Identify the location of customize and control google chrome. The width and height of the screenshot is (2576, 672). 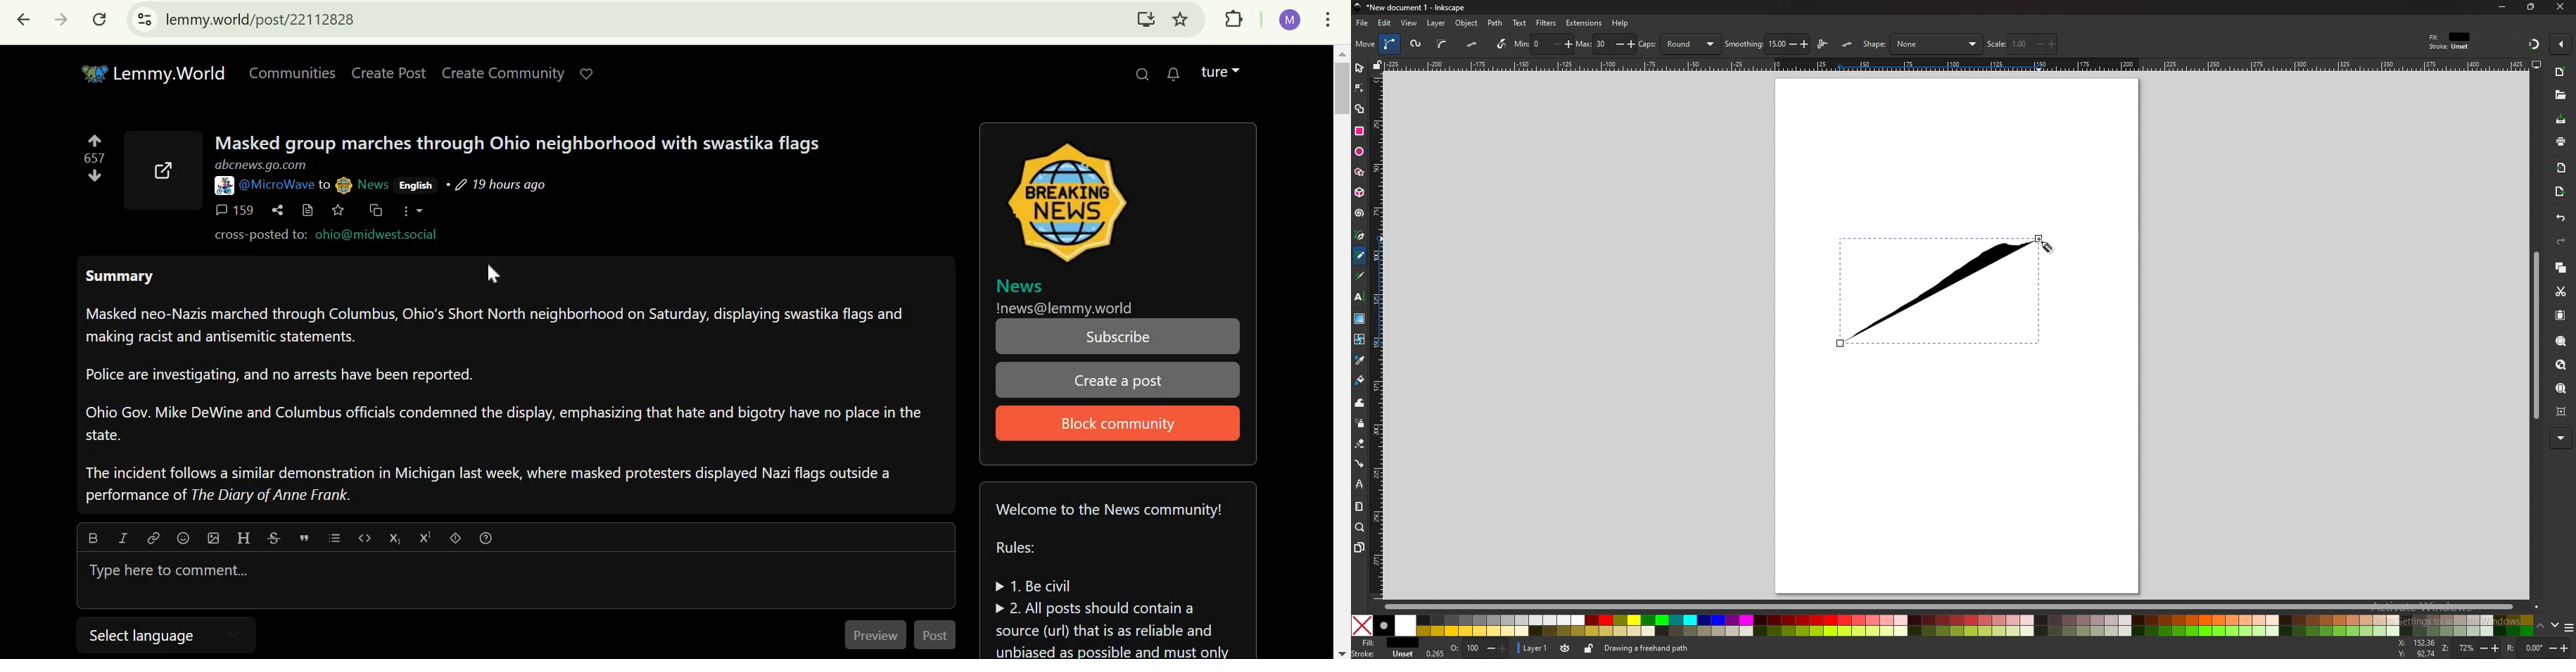
(1333, 20).